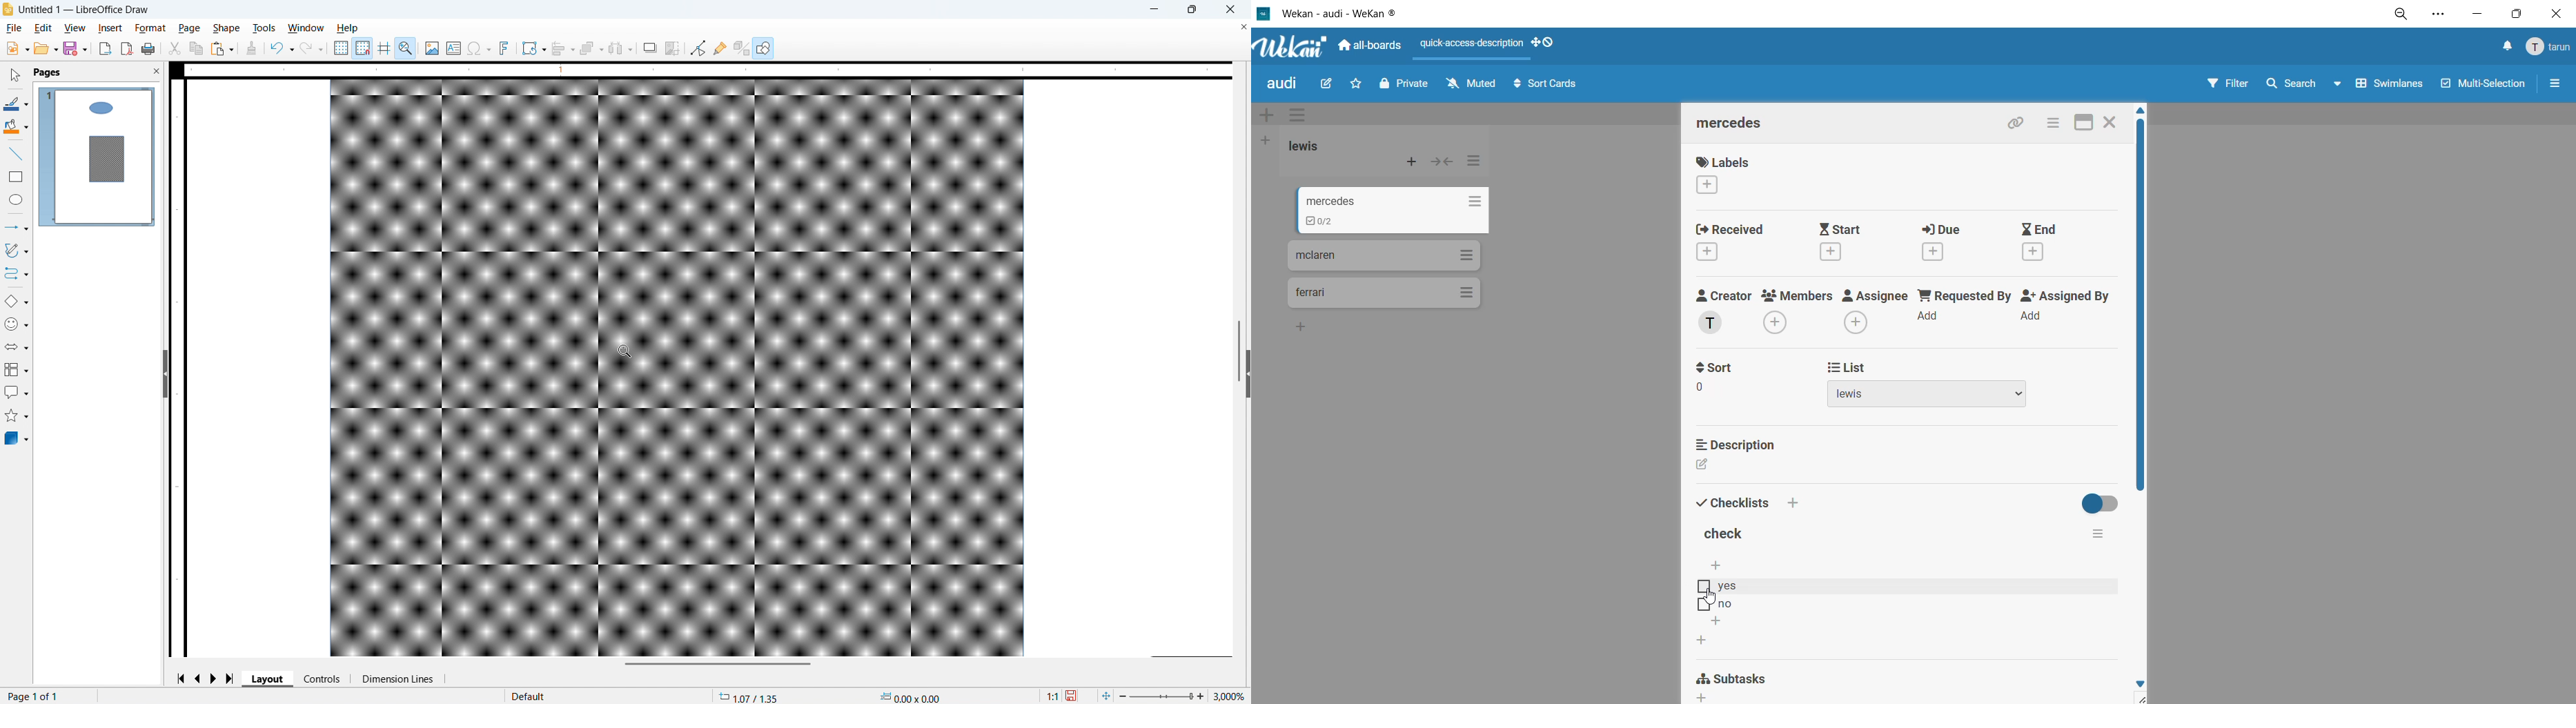 This screenshot has width=2576, height=728. I want to click on list actions, so click(1479, 162).